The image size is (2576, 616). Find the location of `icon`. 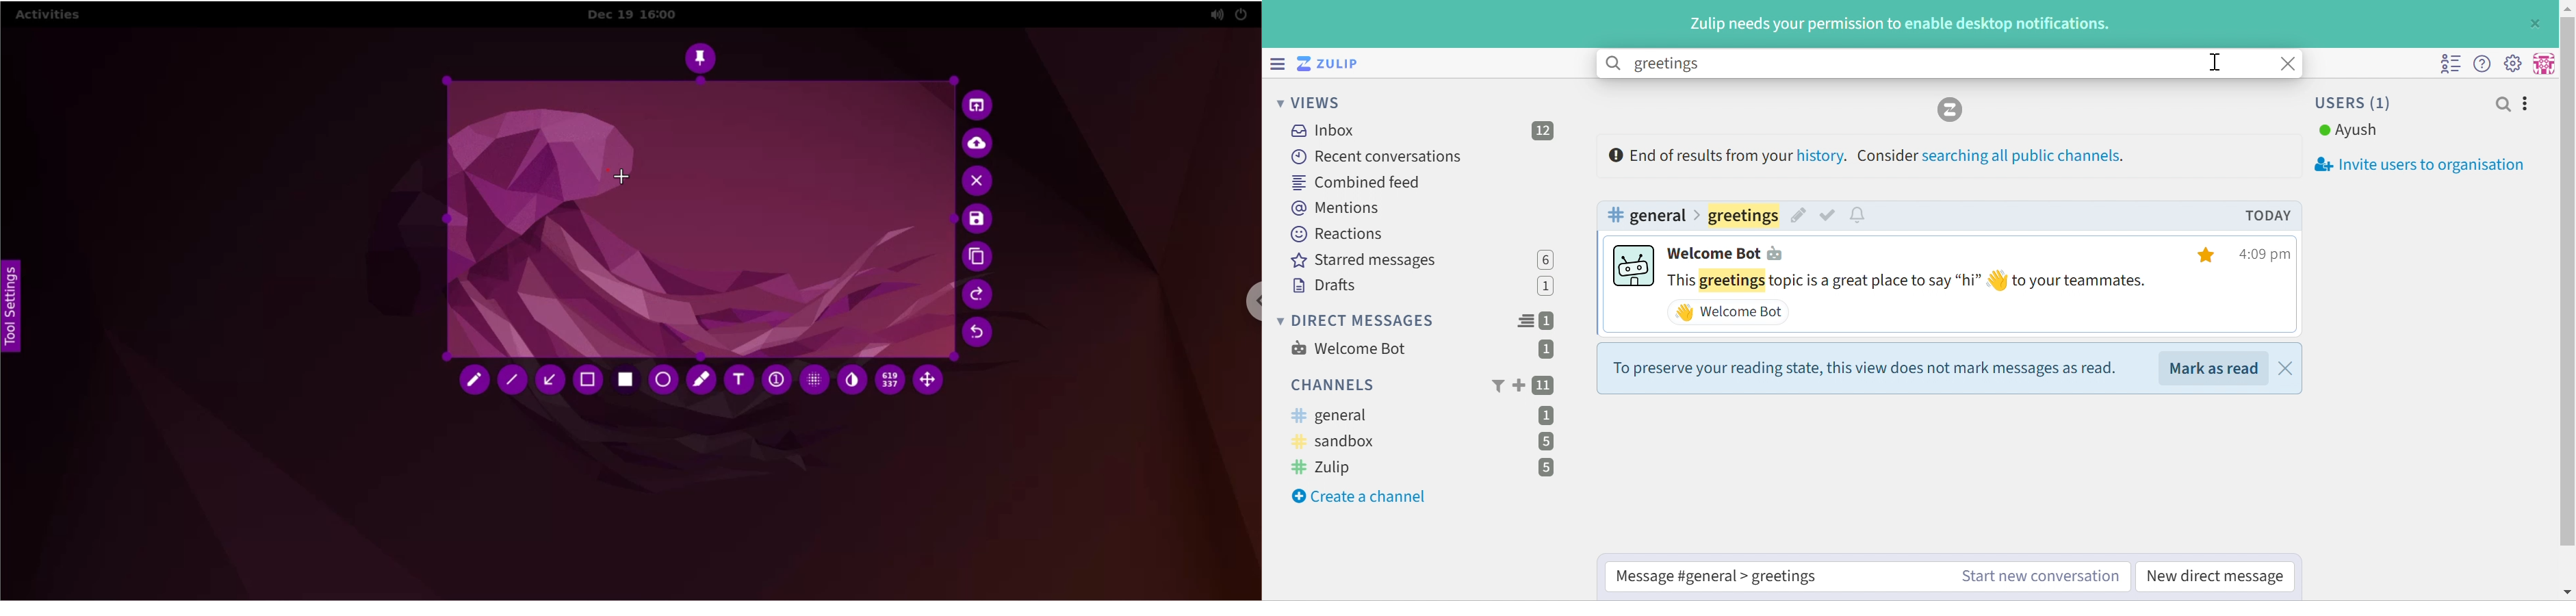

icon is located at coordinates (1634, 266).